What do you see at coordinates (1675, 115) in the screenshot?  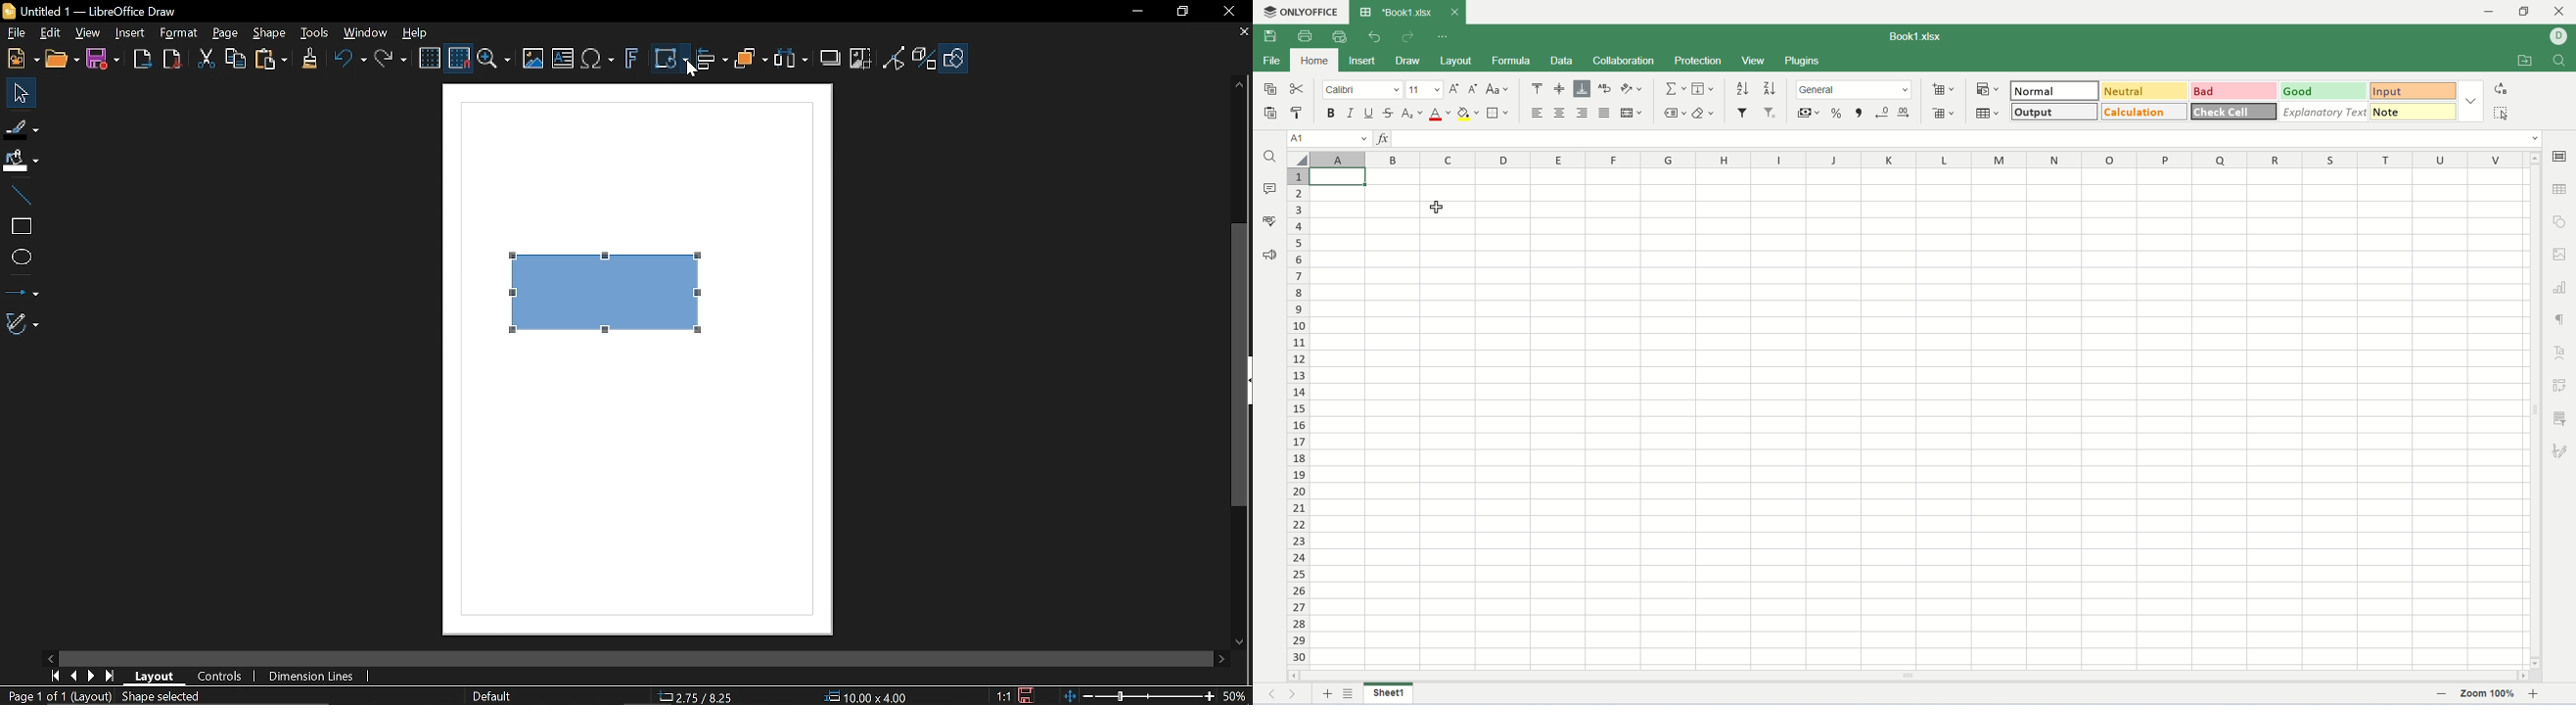 I see `named ranges` at bounding box center [1675, 115].